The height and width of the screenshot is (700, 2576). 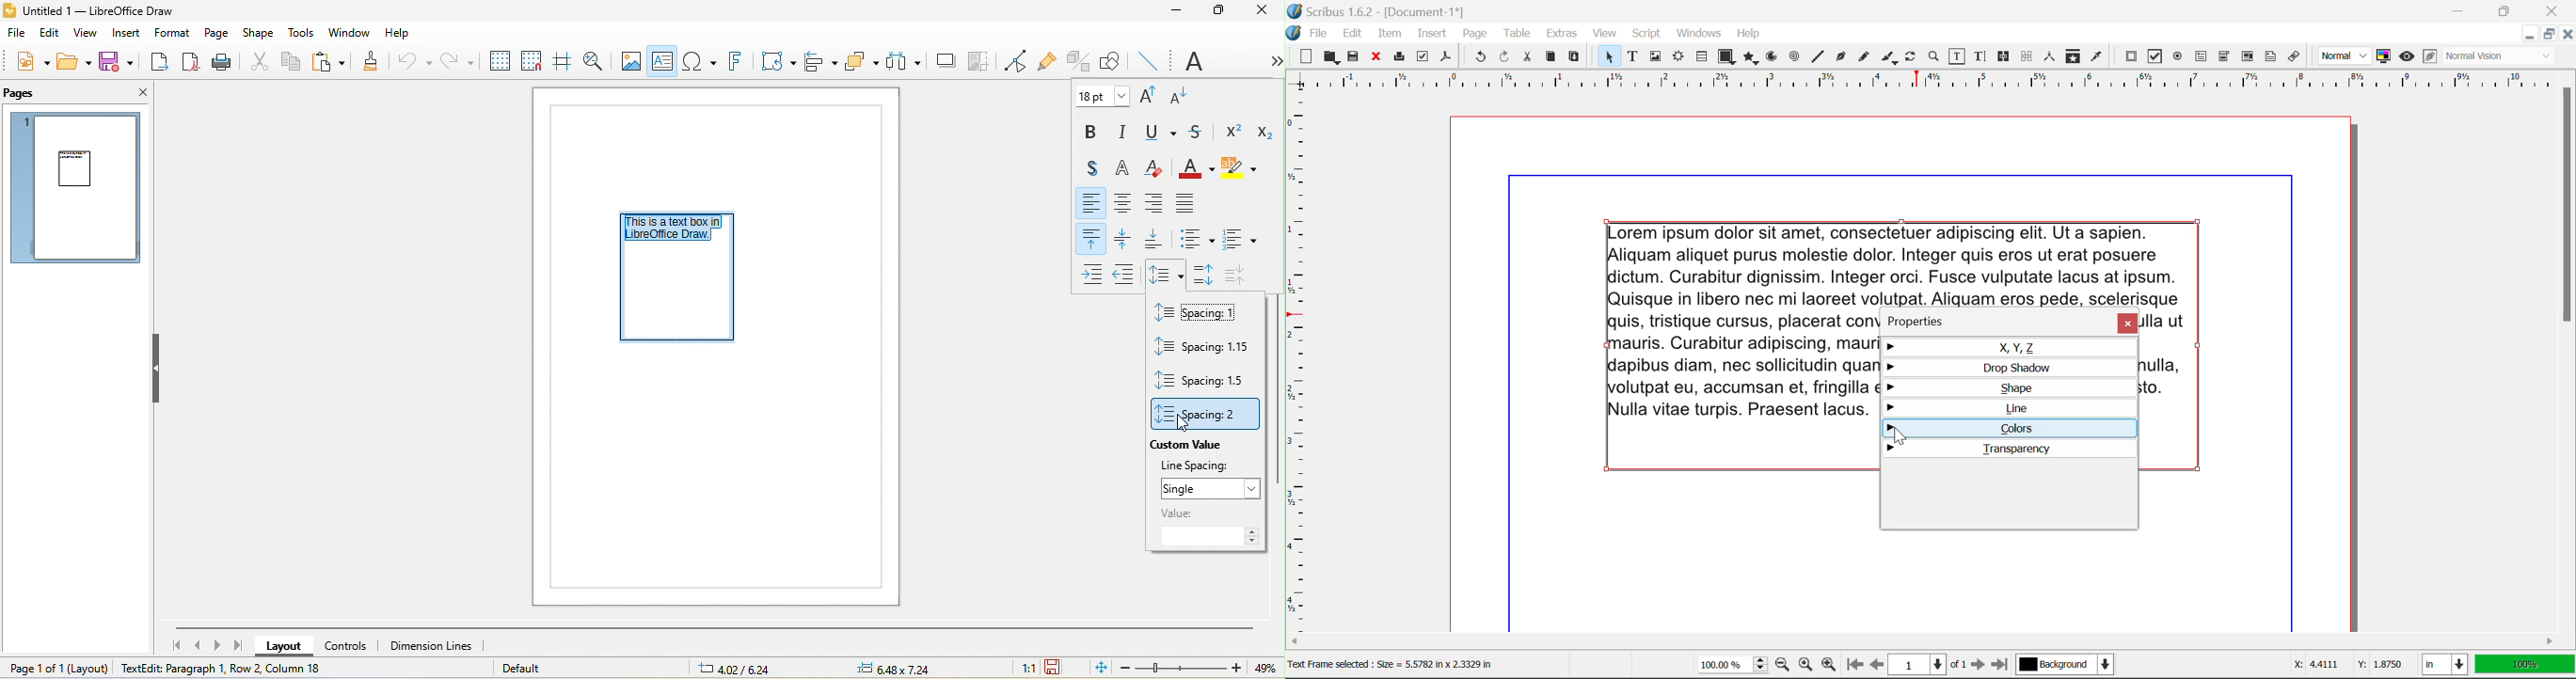 I want to click on 1:1, so click(x=1027, y=668).